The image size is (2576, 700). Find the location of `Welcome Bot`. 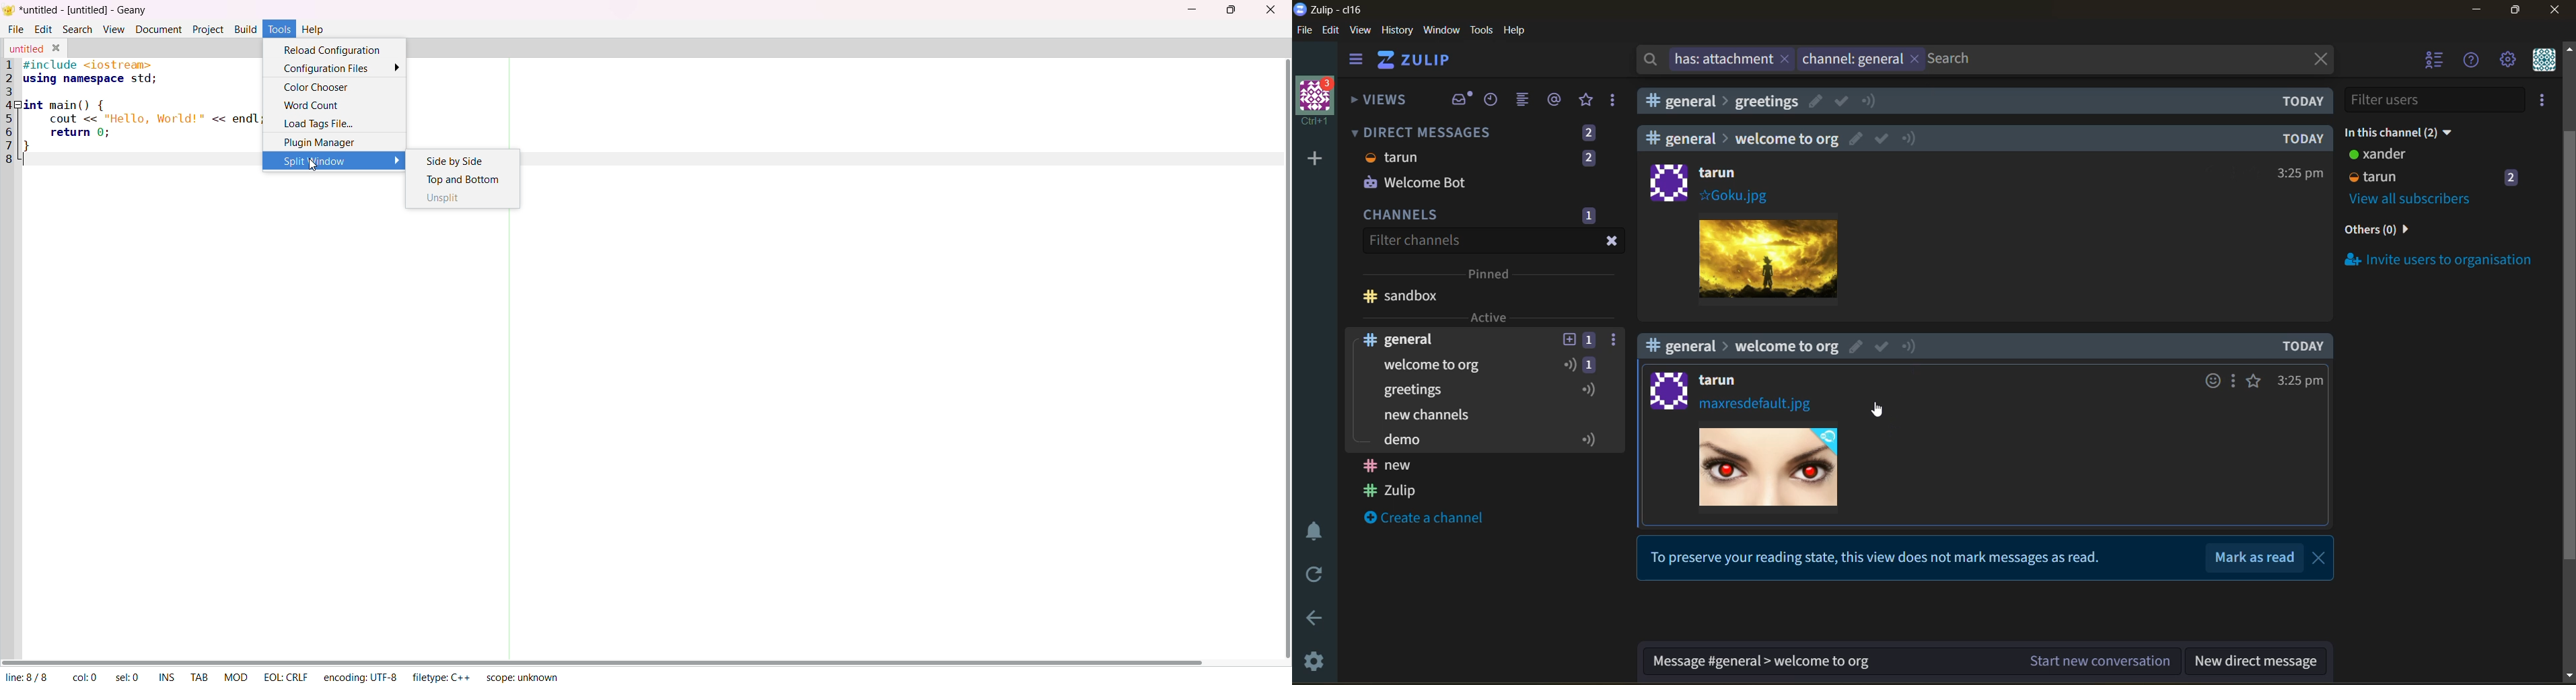

Welcome Bot is located at coordinates (1414, 183).